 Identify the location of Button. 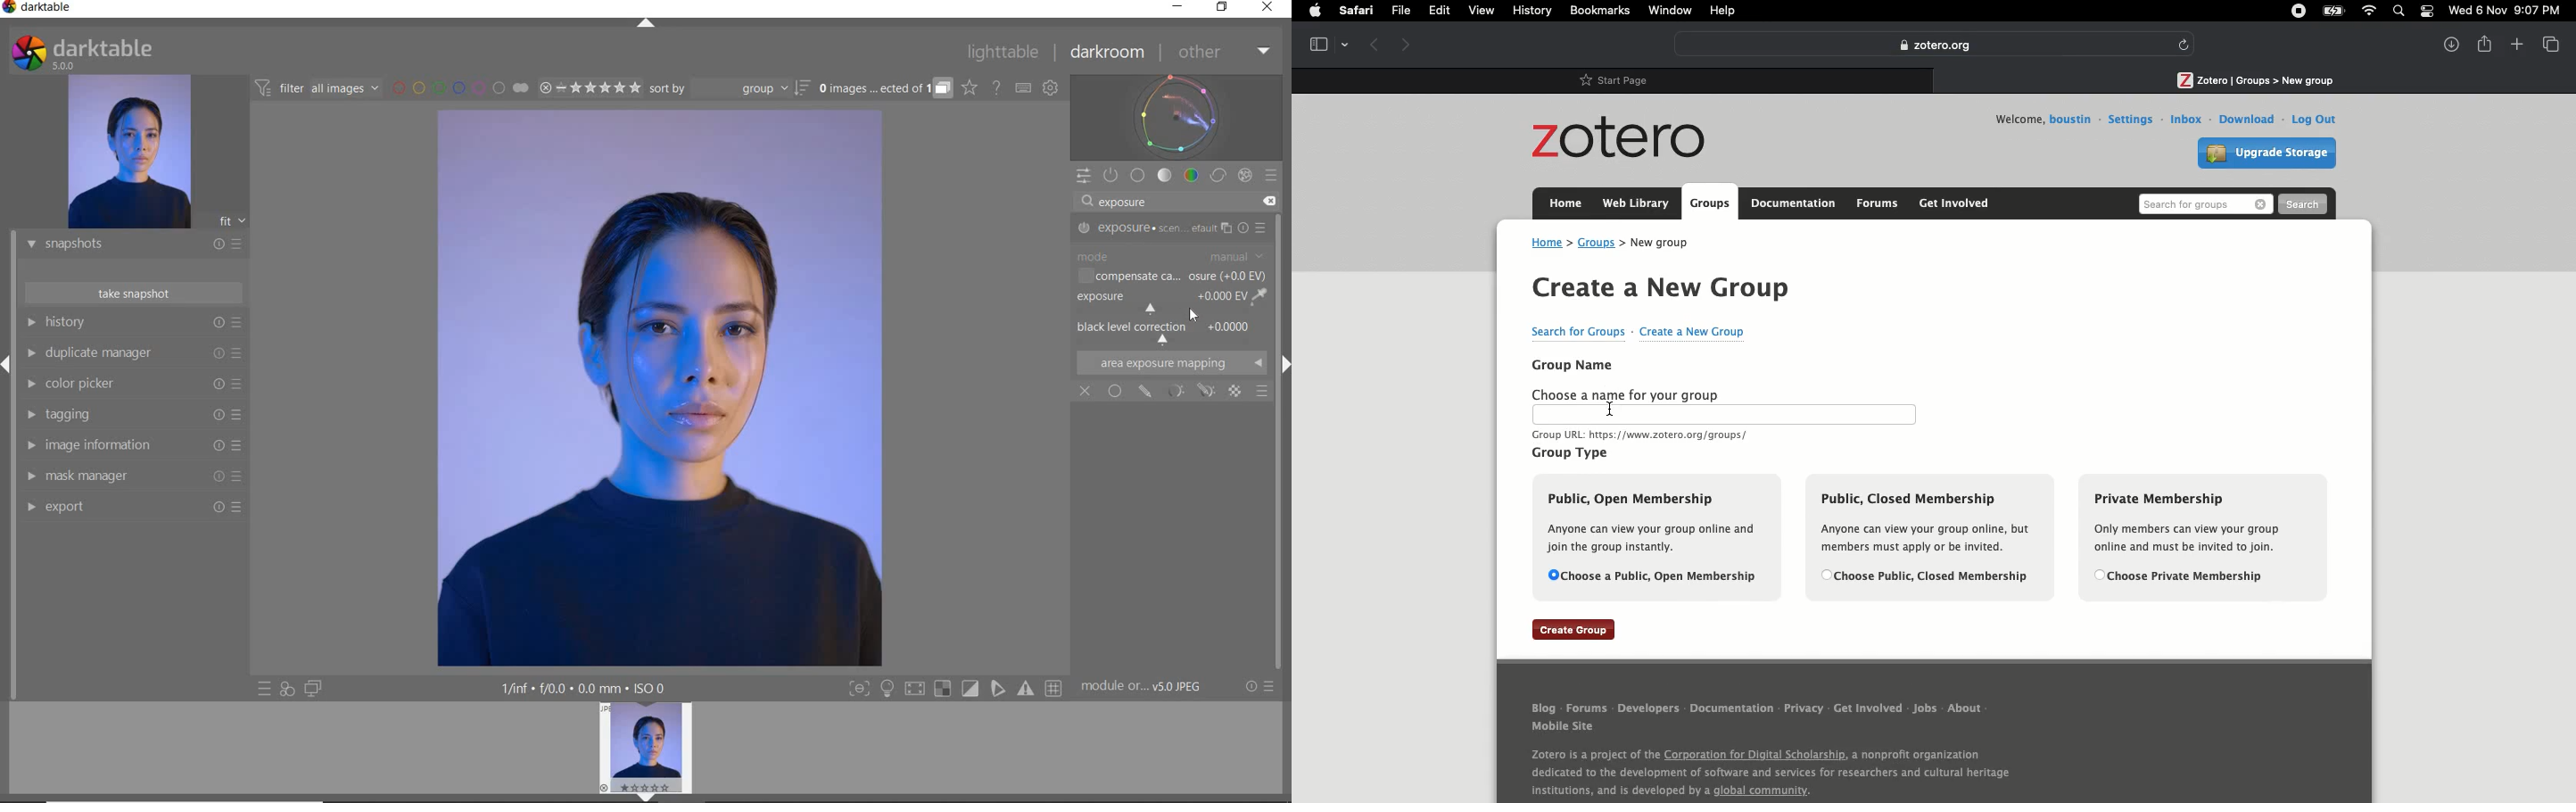
(887, 690).